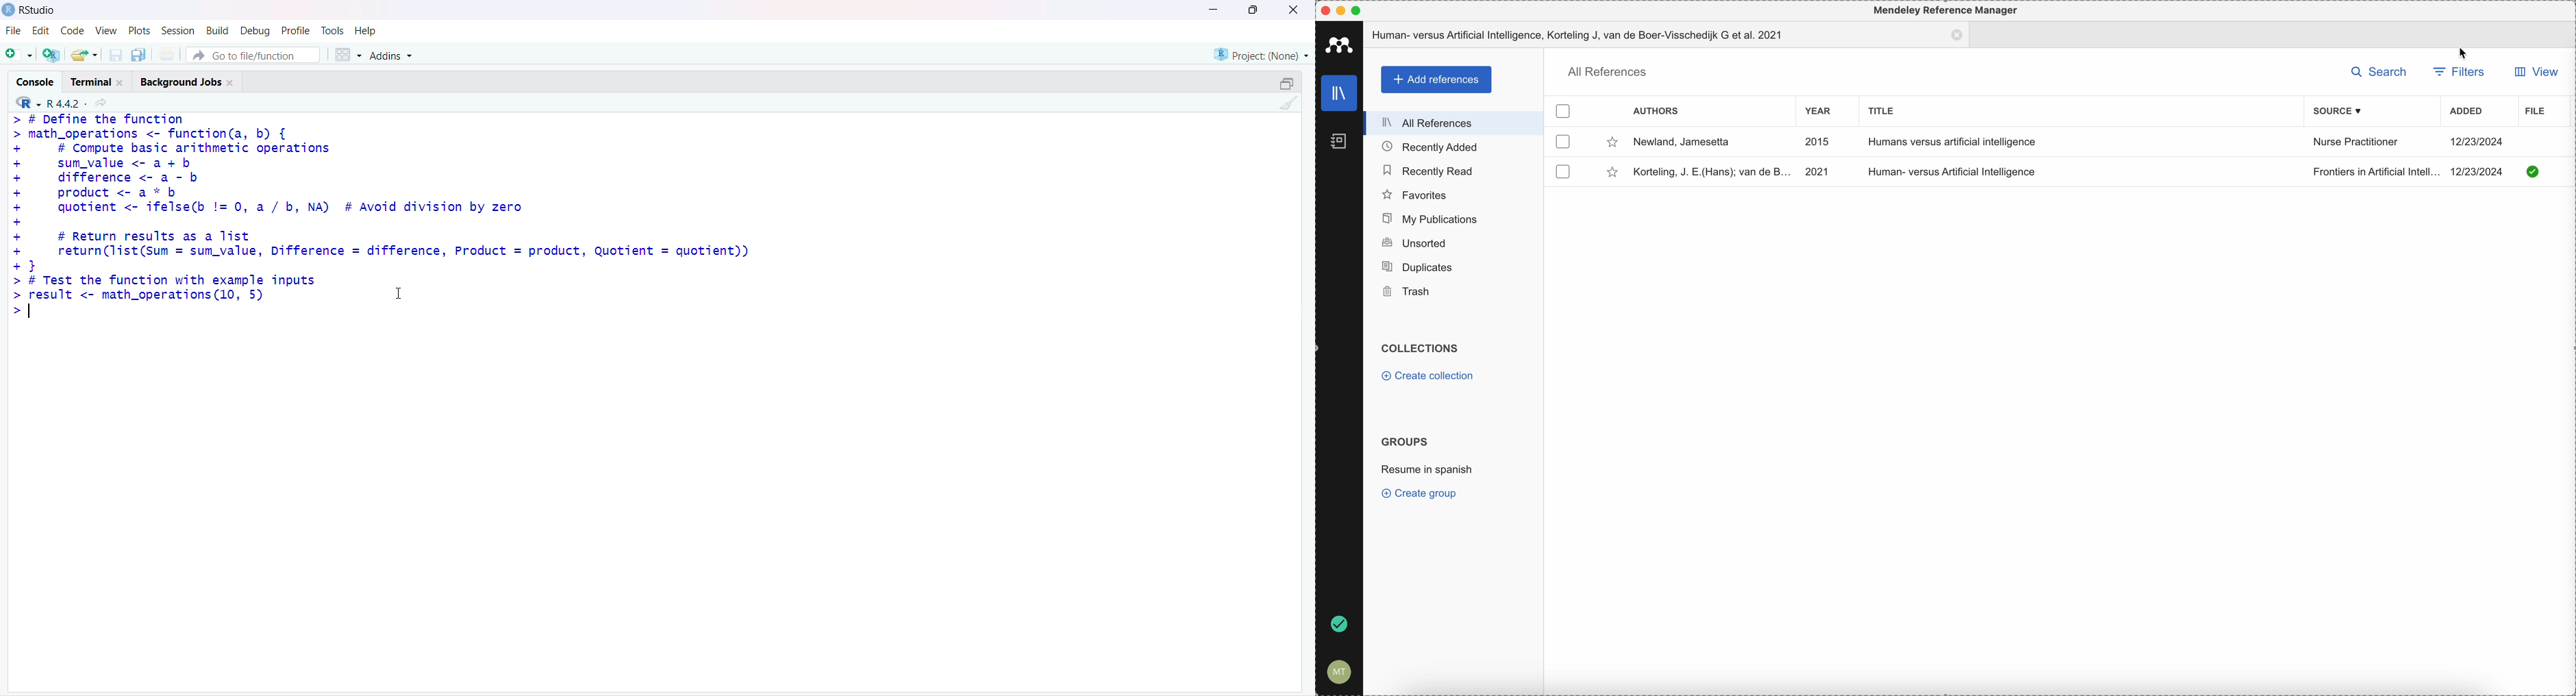  Describe the element at coordinates (31, 10) in the screenshot. I see `RStudio` at that location.